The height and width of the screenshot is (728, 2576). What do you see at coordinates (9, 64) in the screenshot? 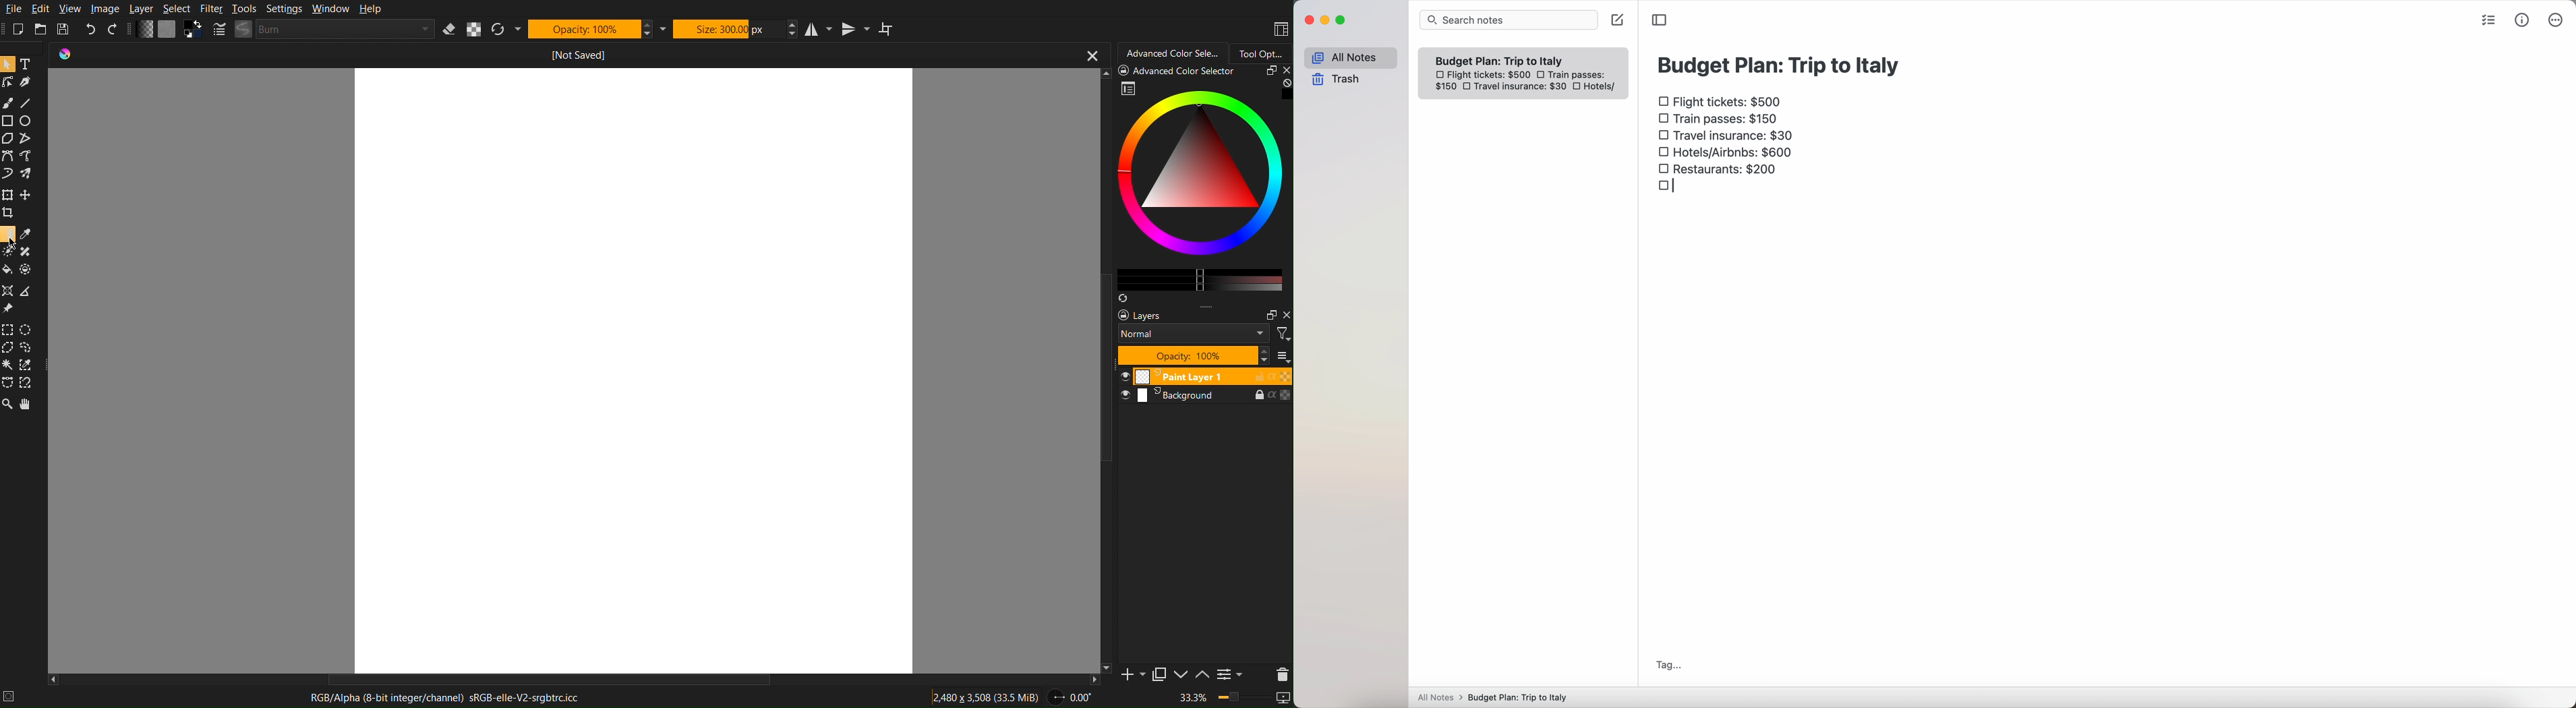
I see `Pointer` at bounding box center [9, 64].